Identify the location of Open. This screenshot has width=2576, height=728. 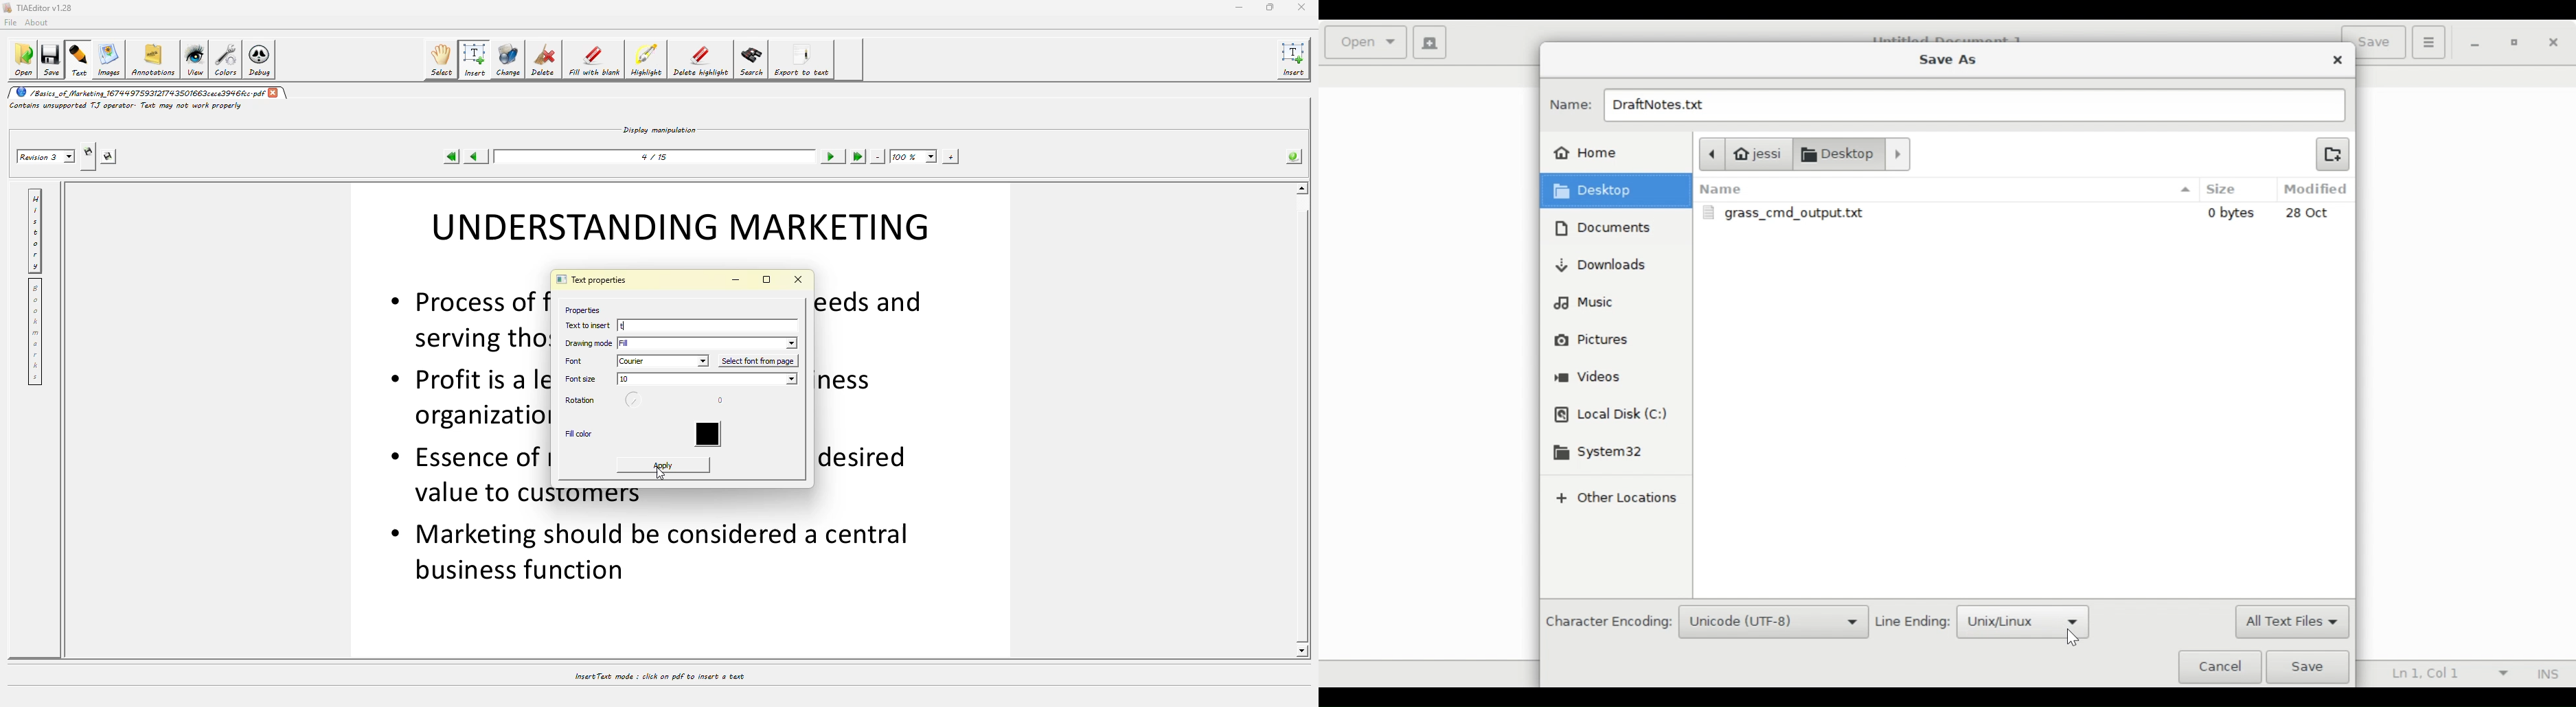
(1367, 43).